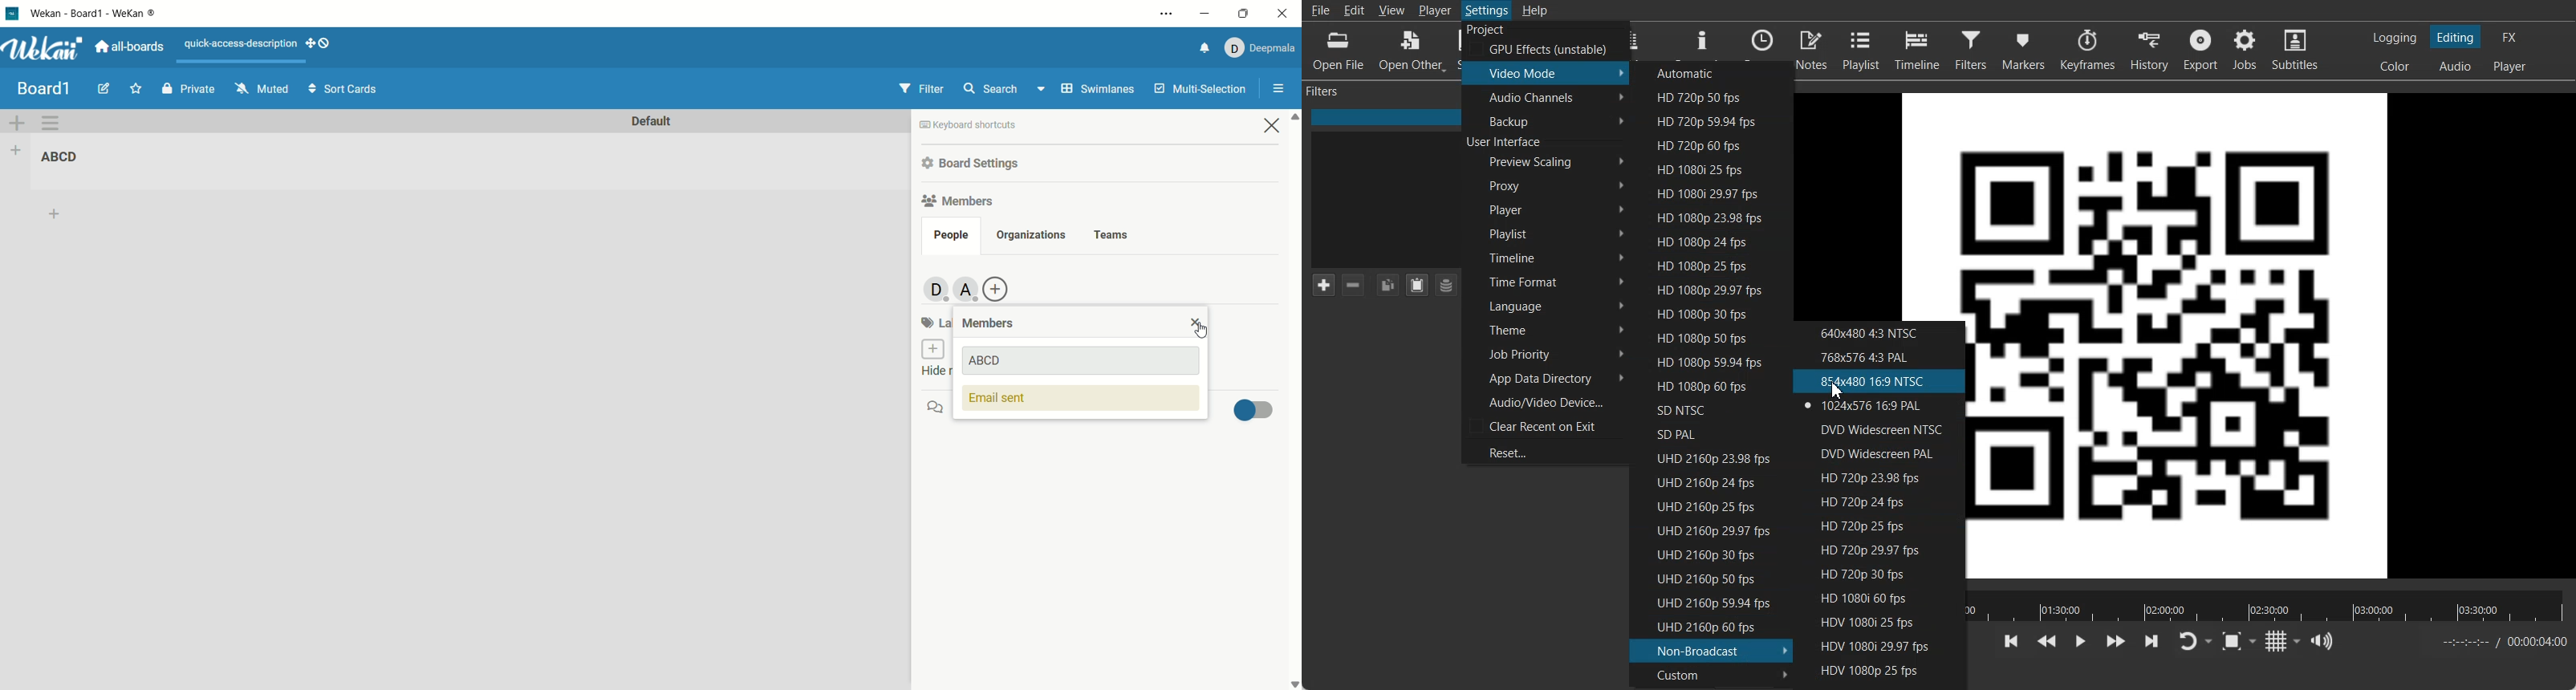 Image resolution: width=2576 pixels, height=700 pixels. Describe the element at coordinates (1708, 240) in the screenshot. I see `HD 1080p 24 fps` at that location.